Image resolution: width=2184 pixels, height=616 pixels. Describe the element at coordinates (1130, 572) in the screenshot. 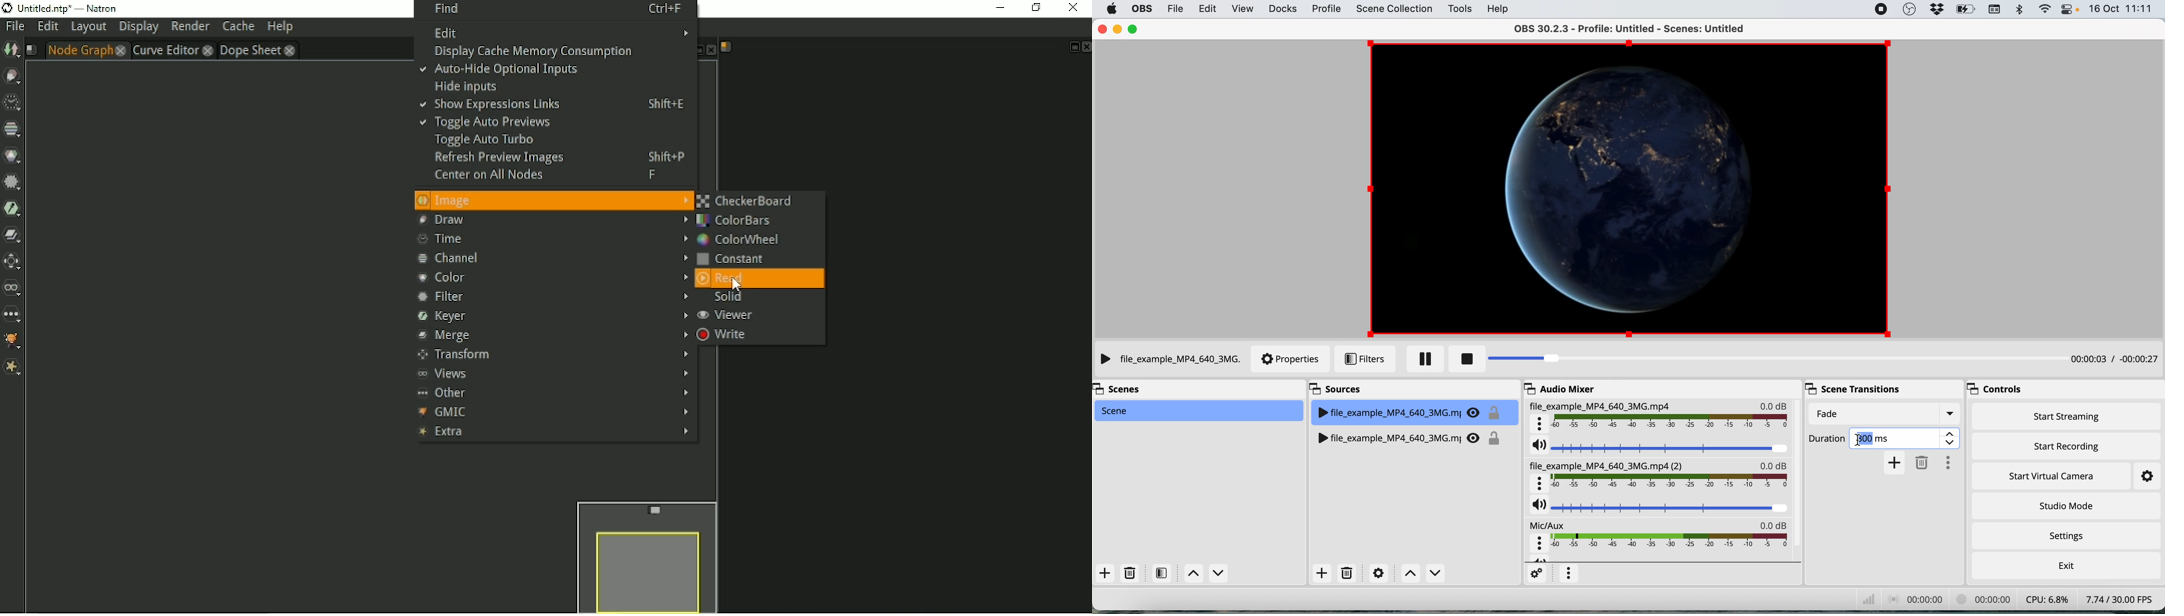

I see `delete scene` at that location.